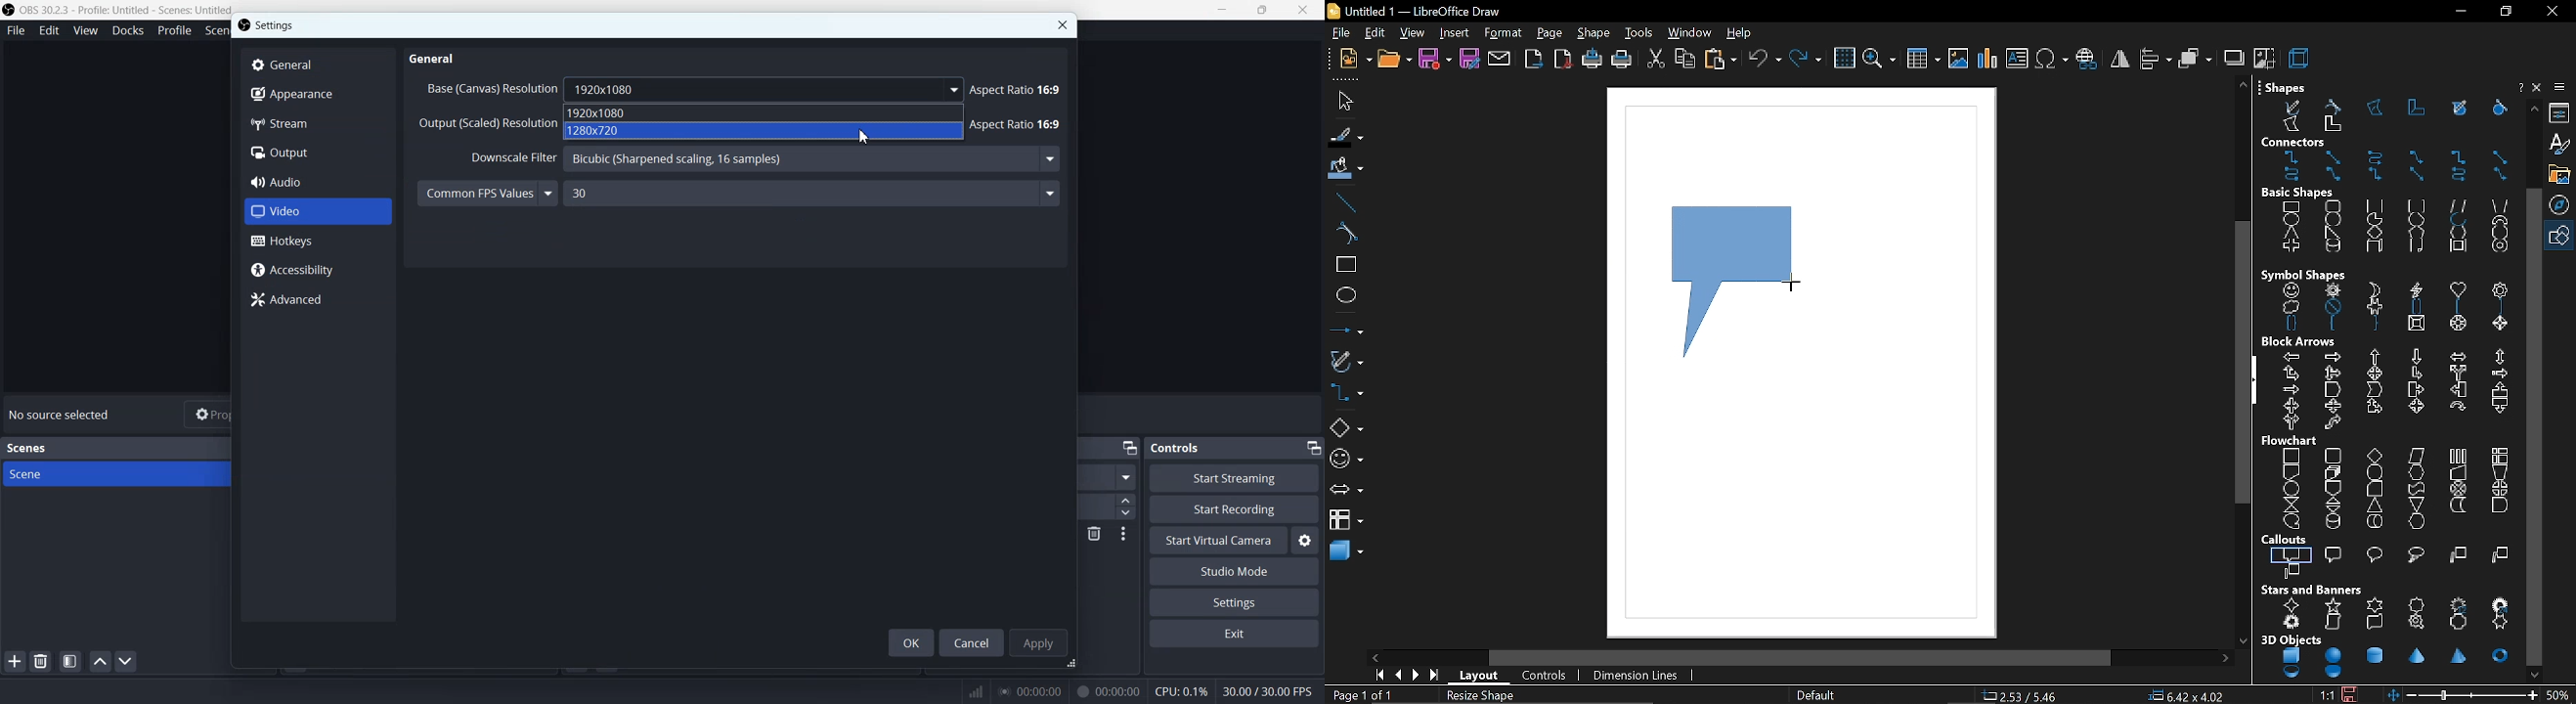  I want to click on gallery, so click(2561, 174).